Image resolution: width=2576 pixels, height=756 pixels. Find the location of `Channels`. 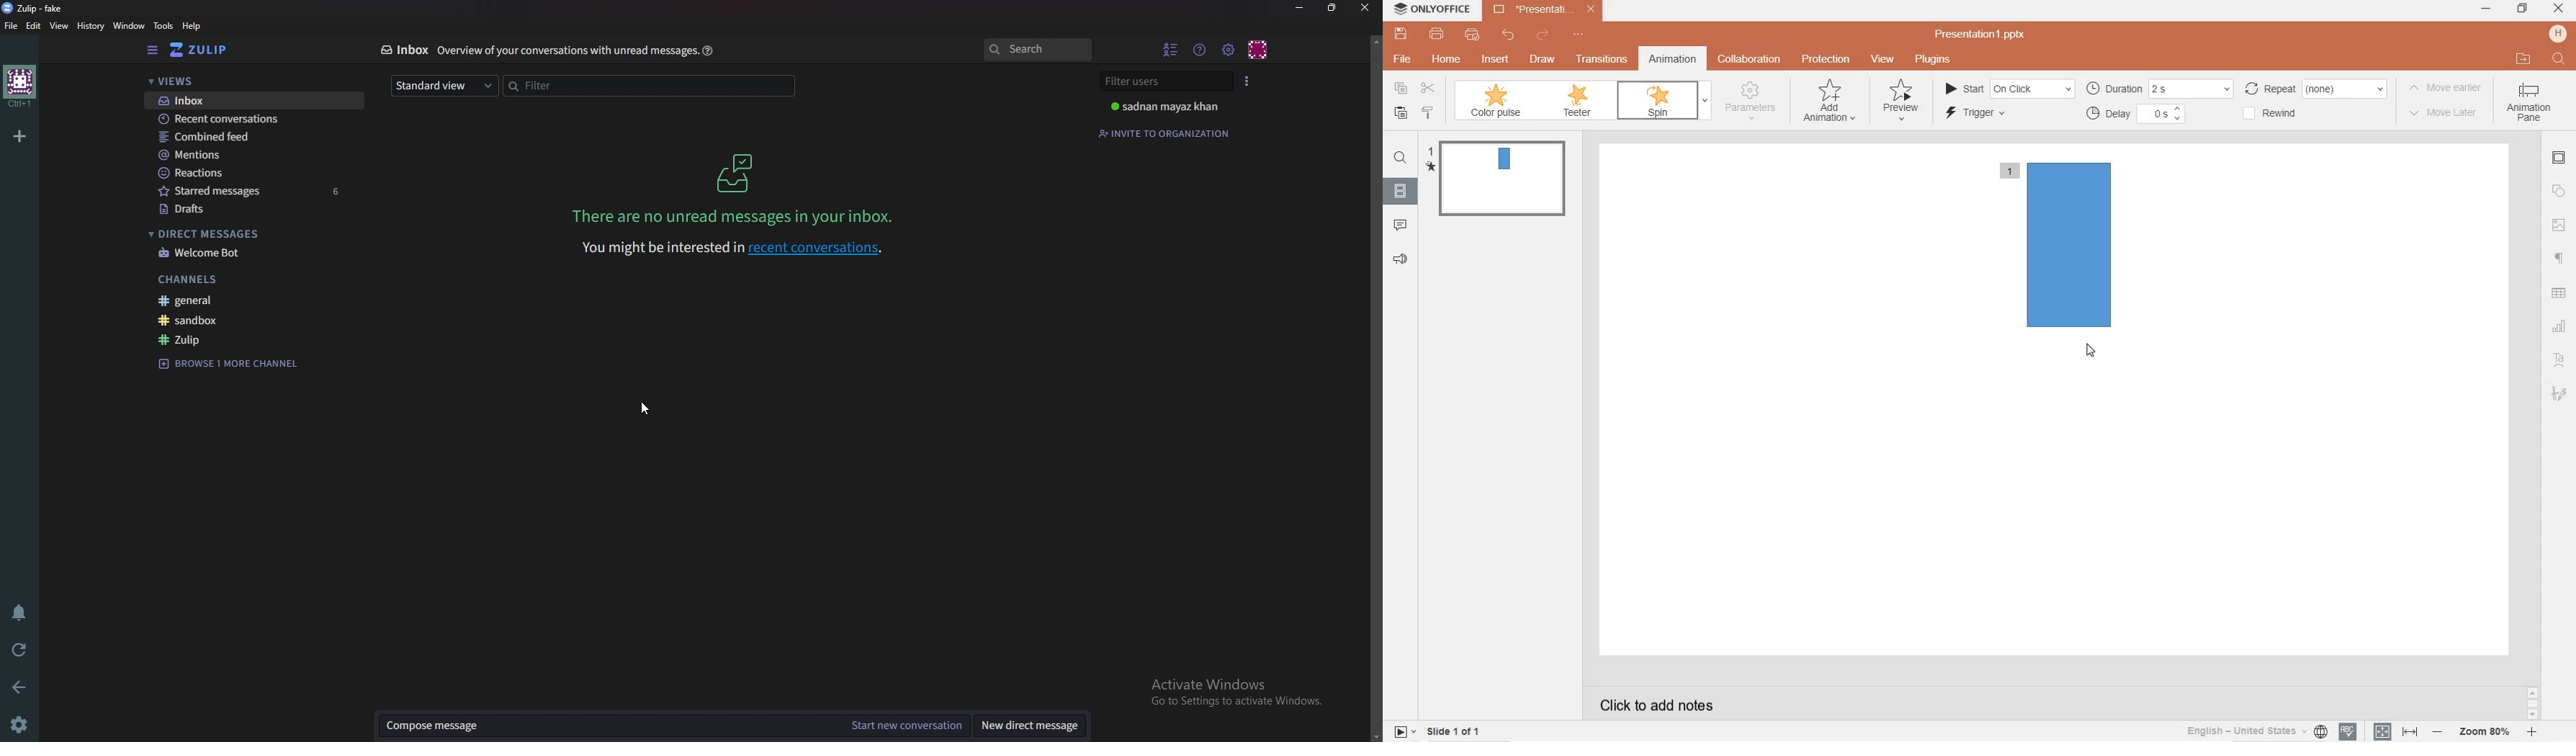

Channels is located at coordinates (264, 280).